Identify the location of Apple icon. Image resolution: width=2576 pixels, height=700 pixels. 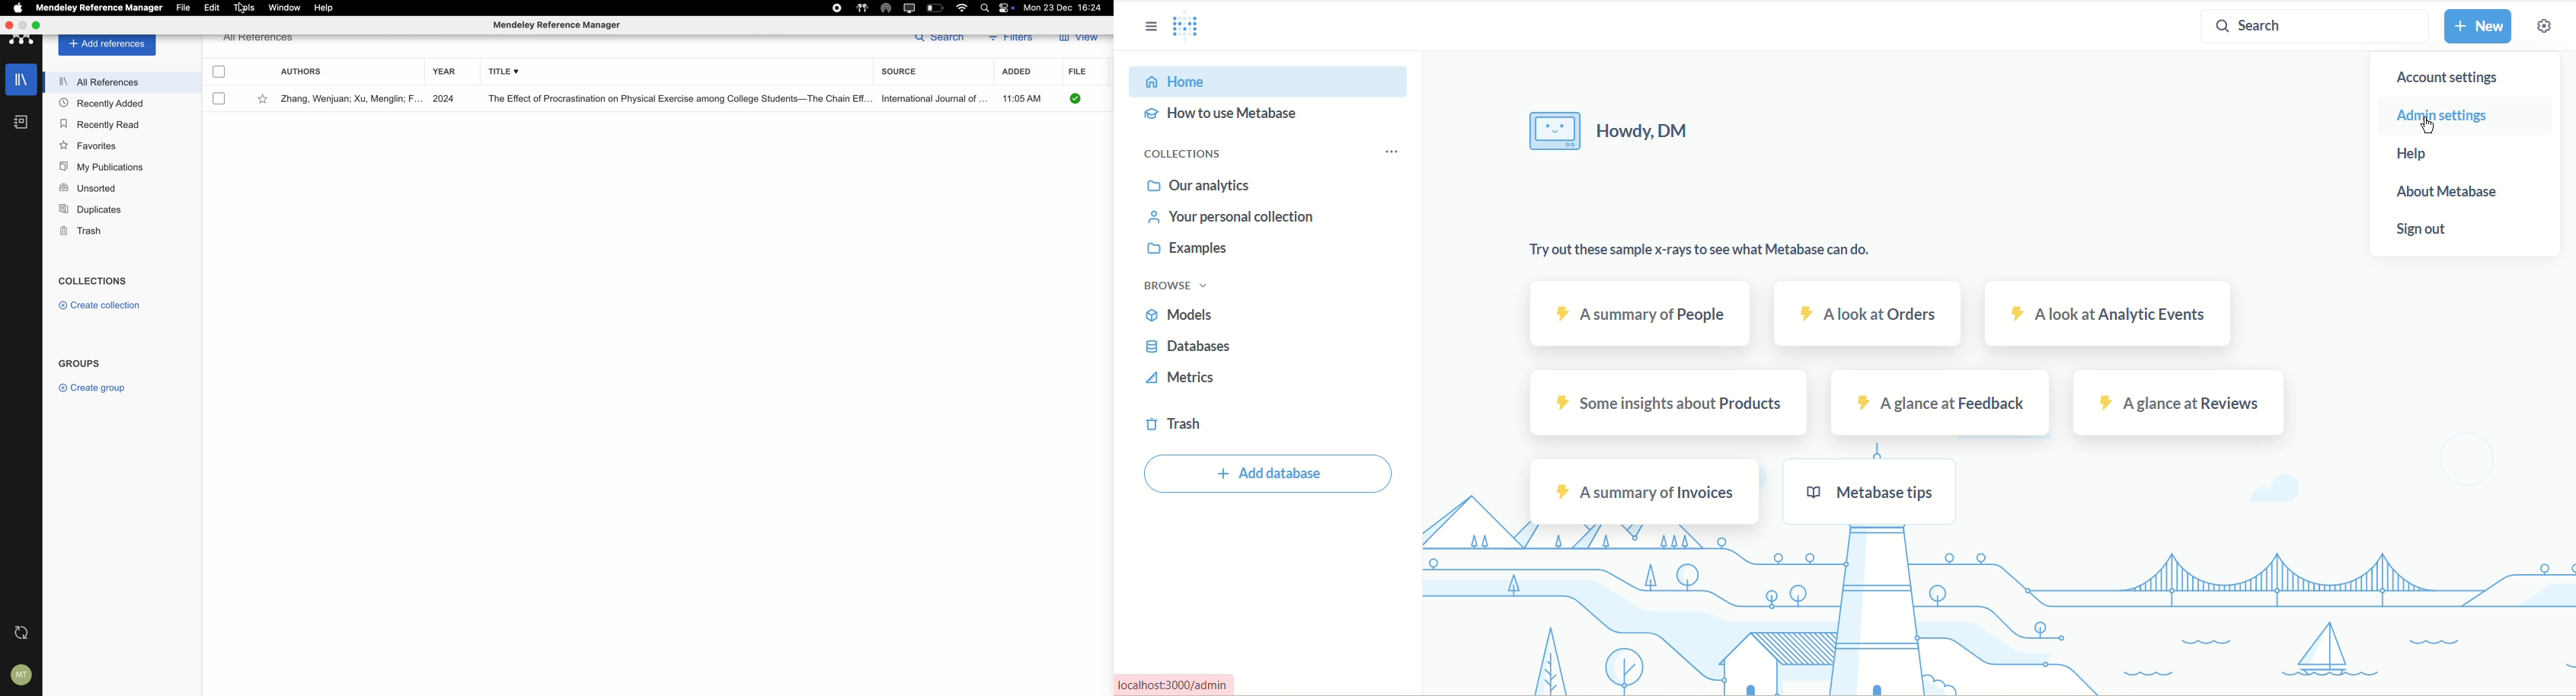
(18, 7).